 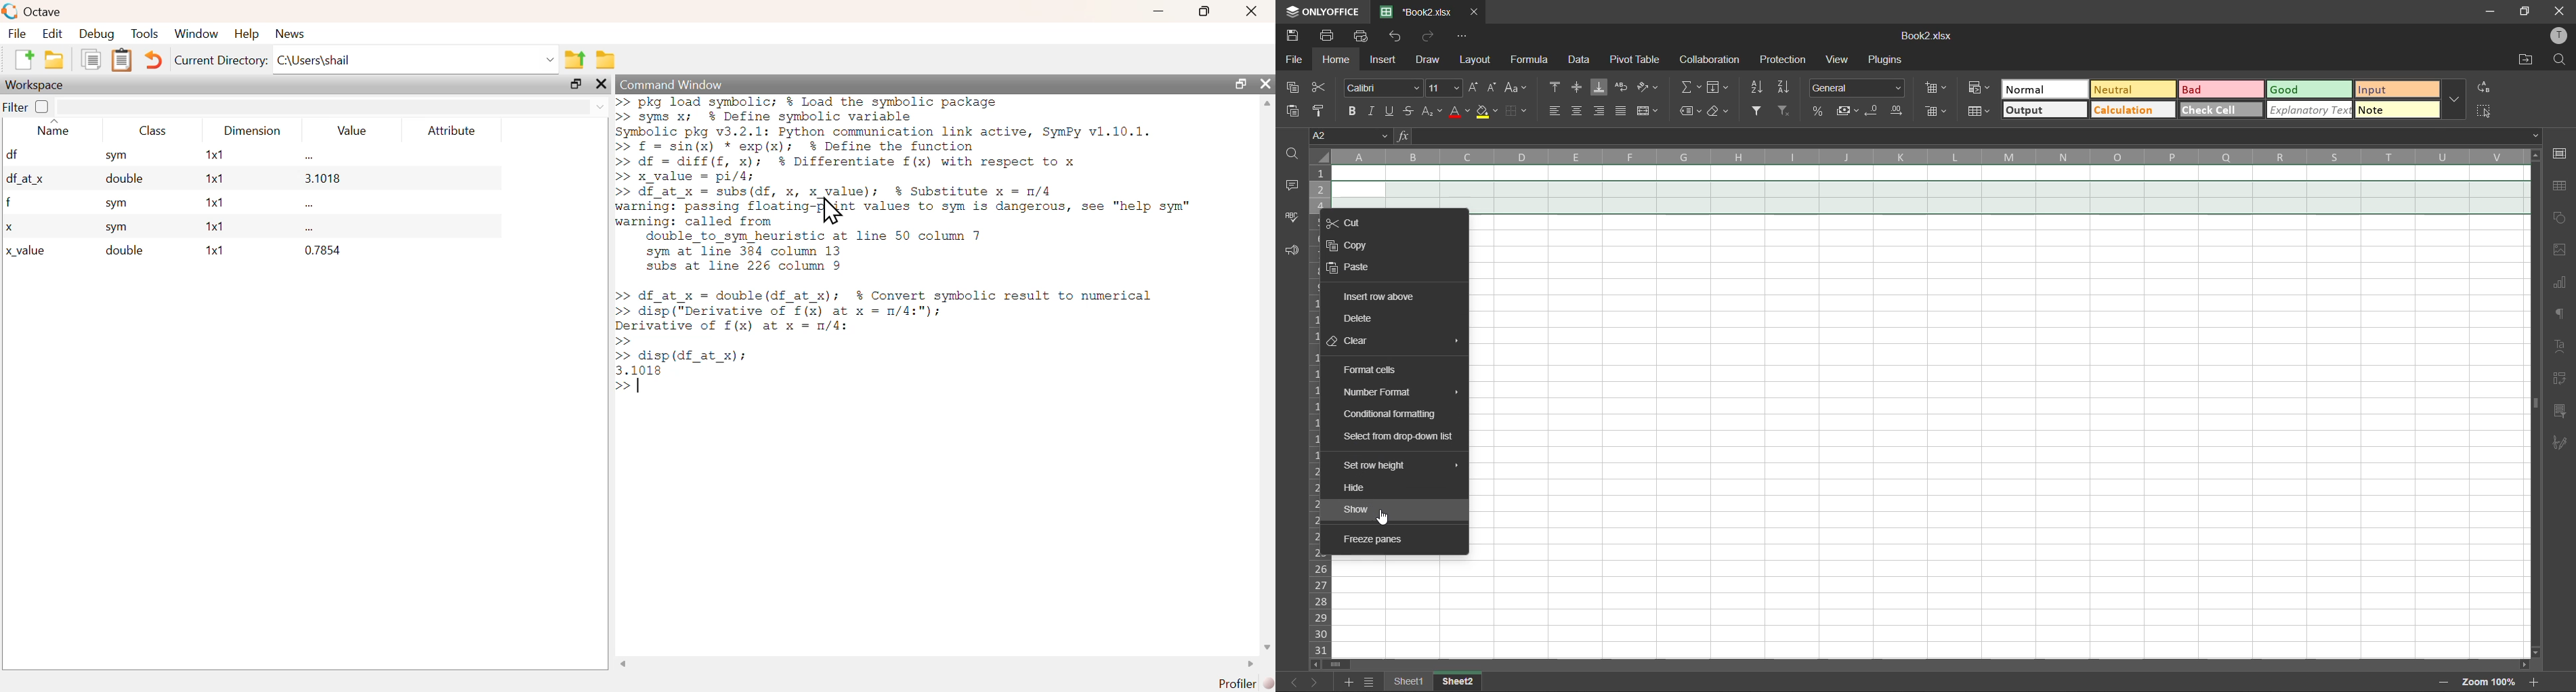 I want to click on conditional formatting, so click(x=1980, y=87).